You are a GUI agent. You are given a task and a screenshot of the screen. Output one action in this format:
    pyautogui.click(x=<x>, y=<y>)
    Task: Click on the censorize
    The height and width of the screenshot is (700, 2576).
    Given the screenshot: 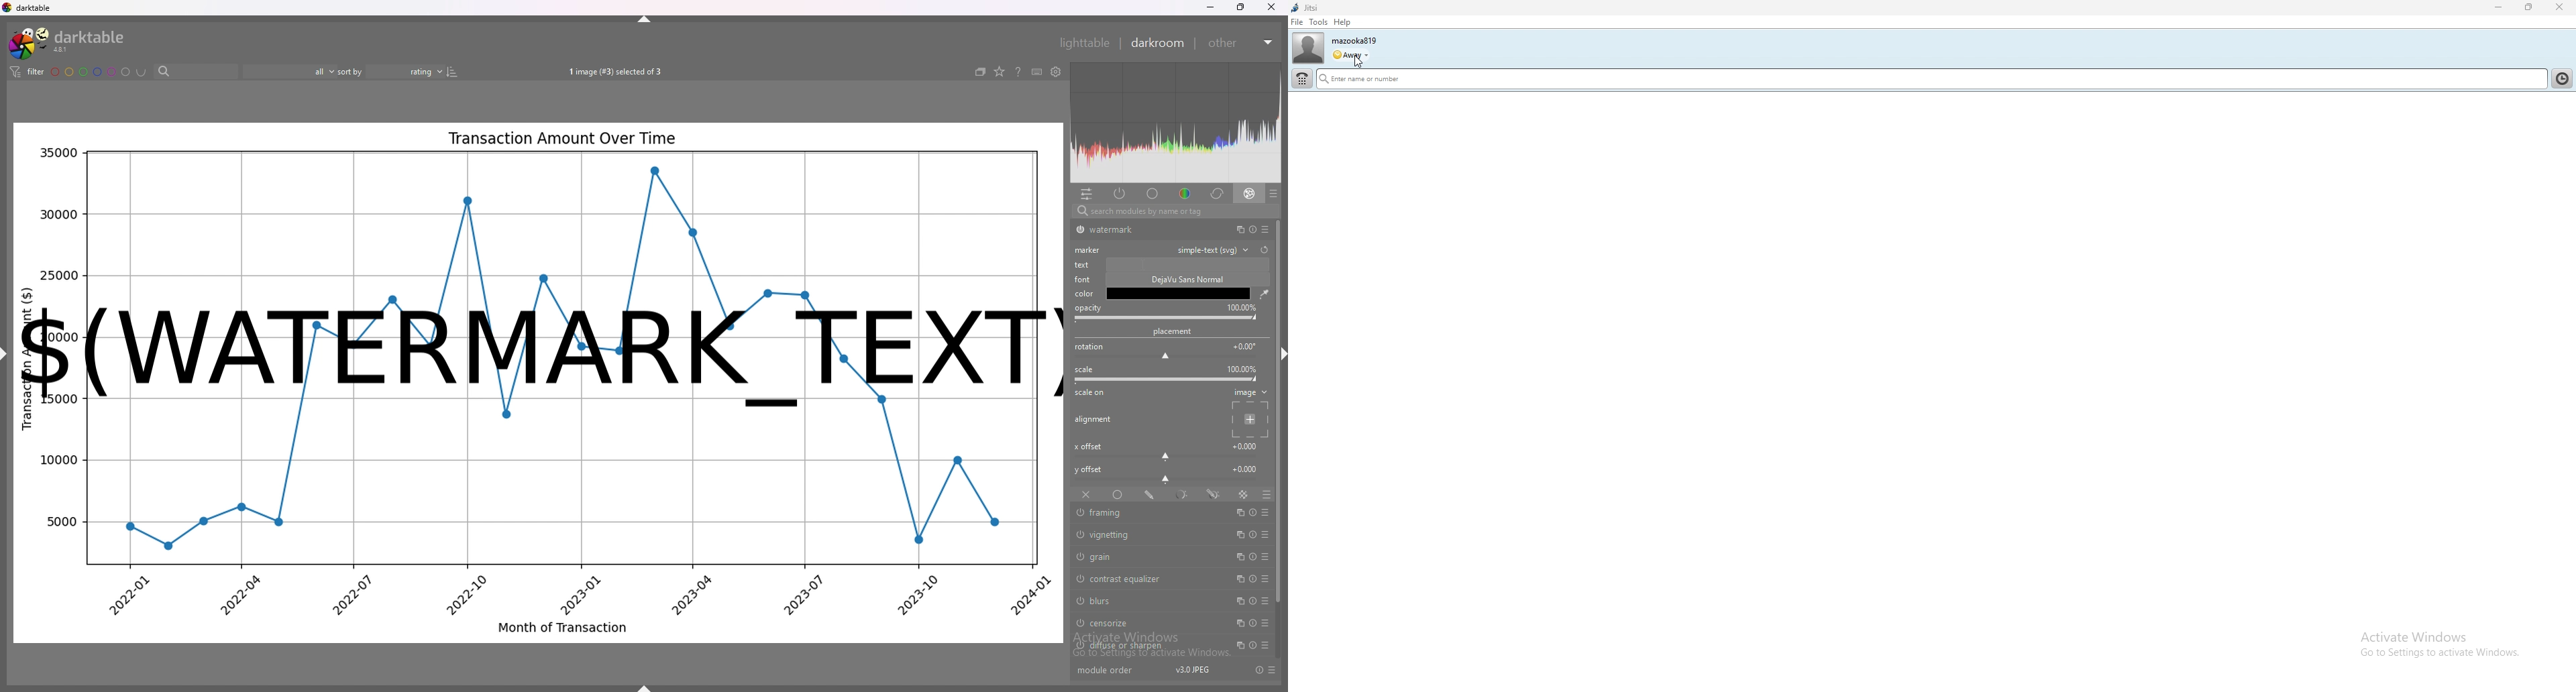 What is the action you would take?
    pyautogui.click(x=1142, y=622)
    